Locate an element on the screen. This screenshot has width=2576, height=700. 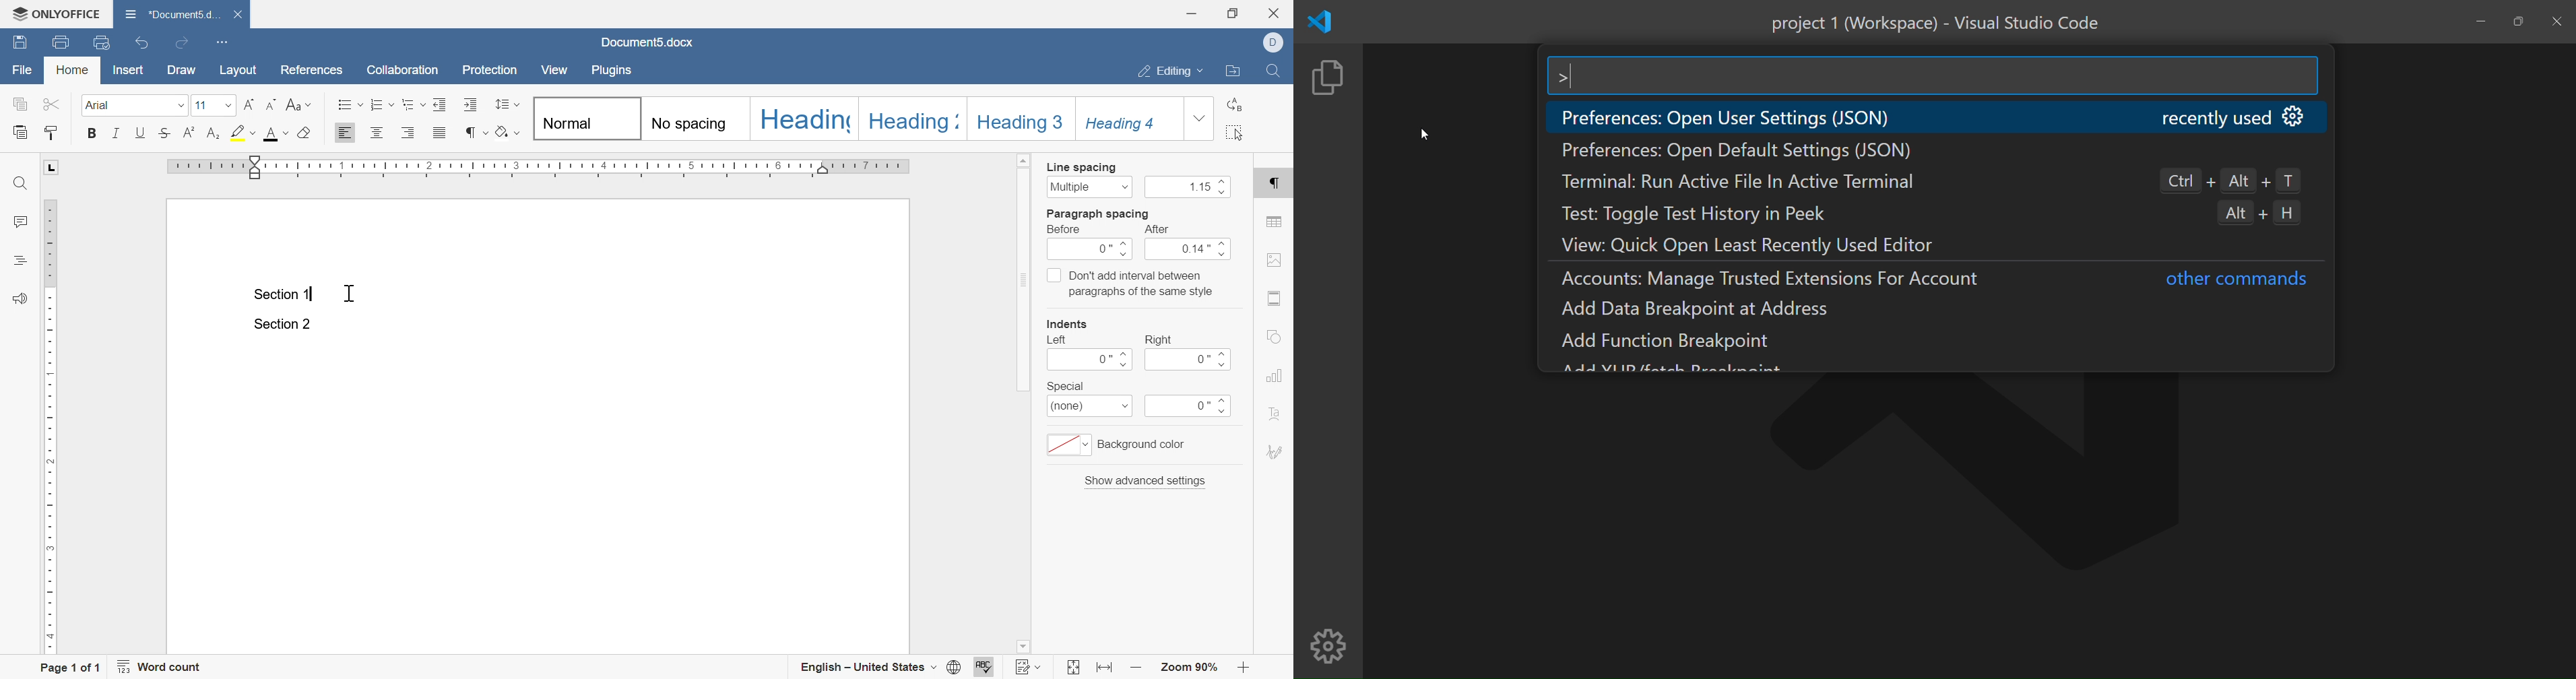
Find is located at coordinates (1272, 70).